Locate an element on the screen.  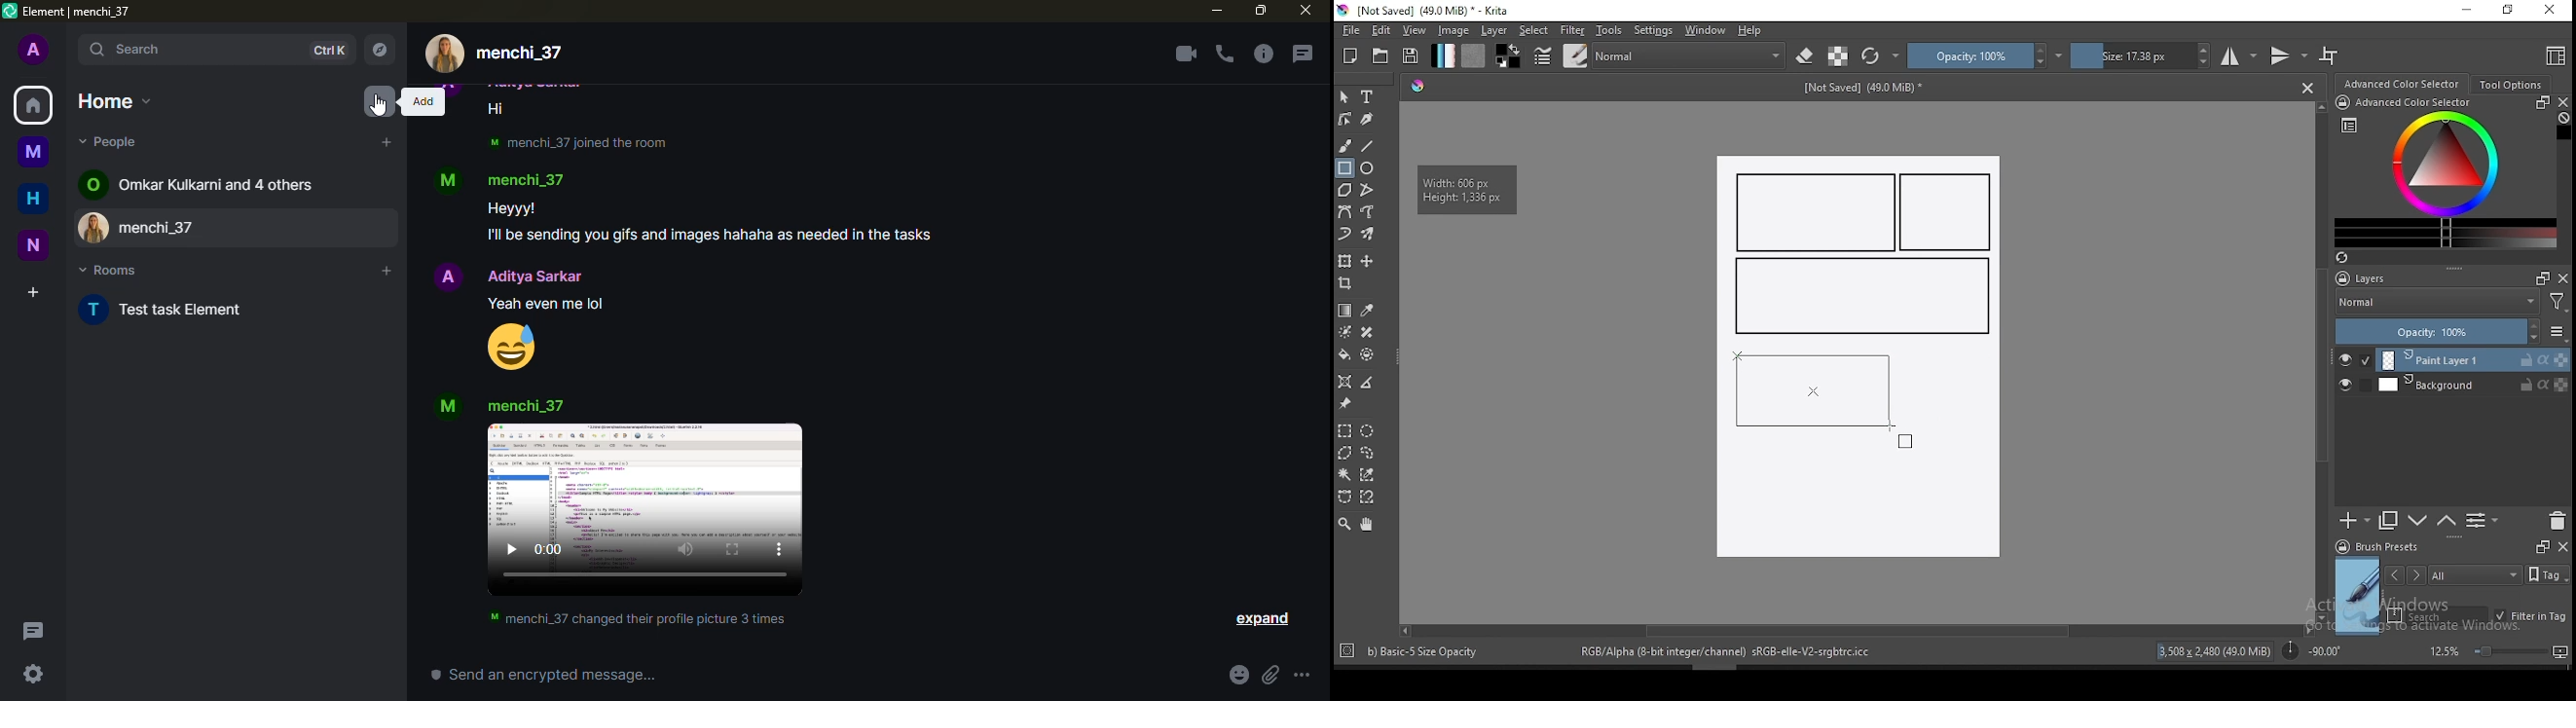
expand is located at coordinates (1261, 619).